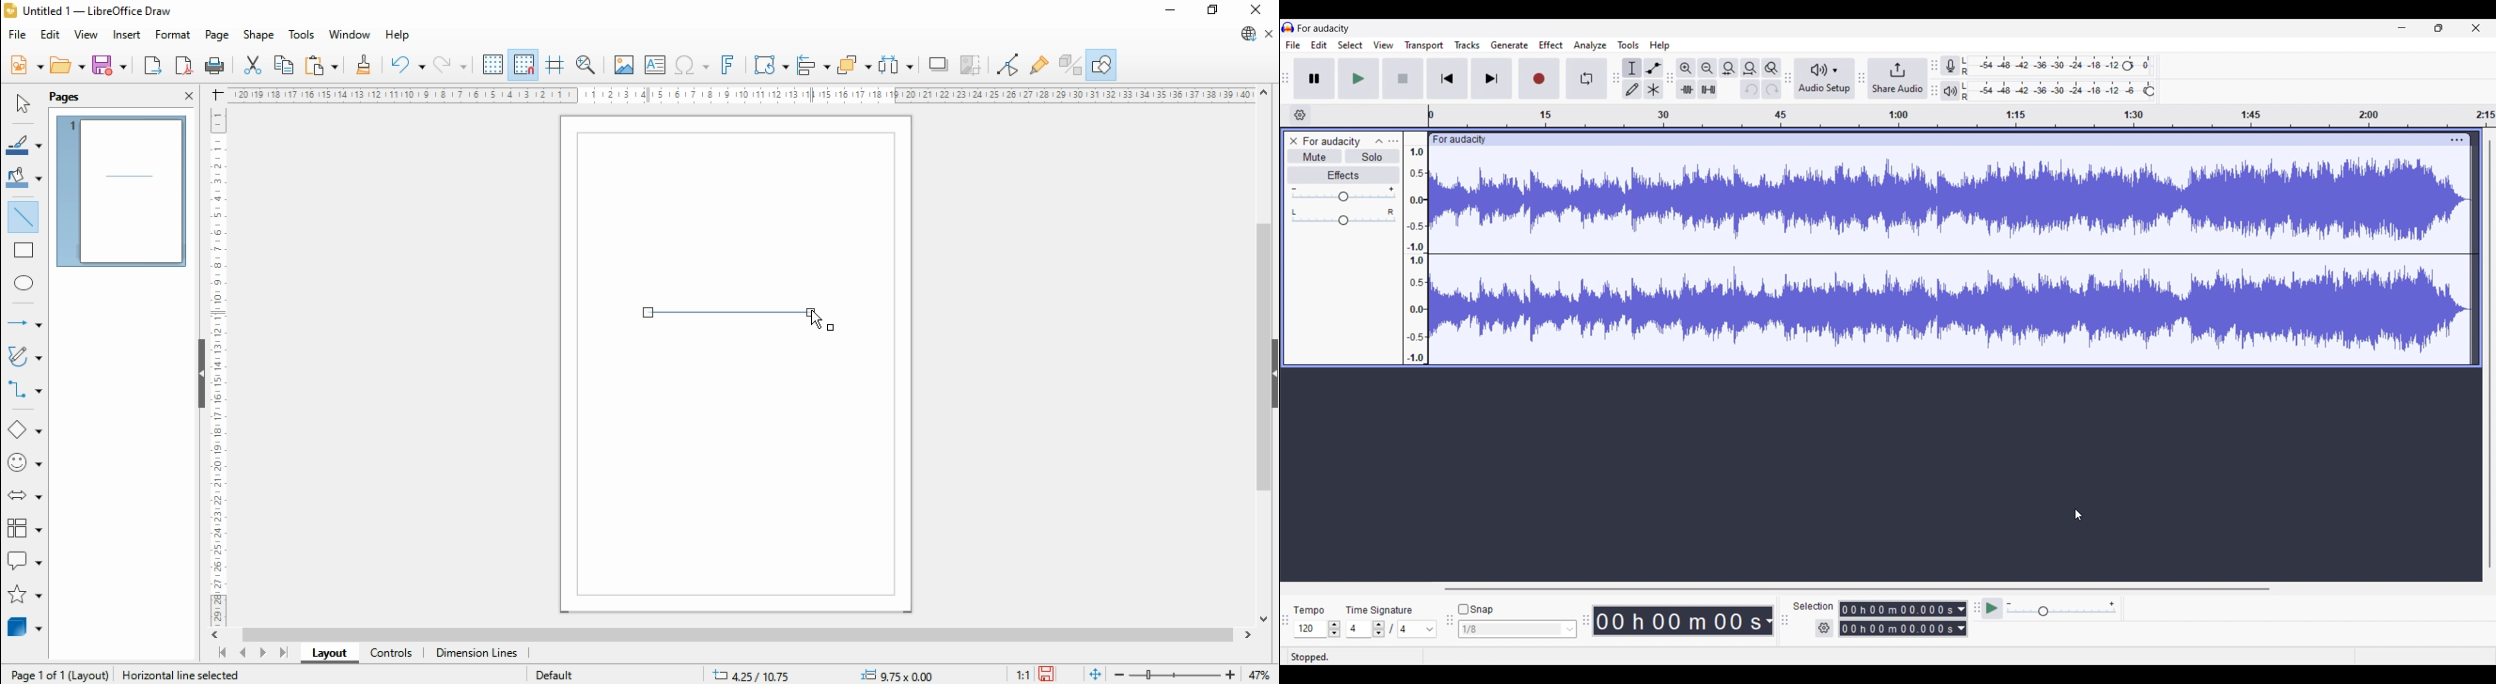  What do you see at coordinates (1510, 45) in the screenshot?
I see `Generate menu` at bounding box center [1510, 45].